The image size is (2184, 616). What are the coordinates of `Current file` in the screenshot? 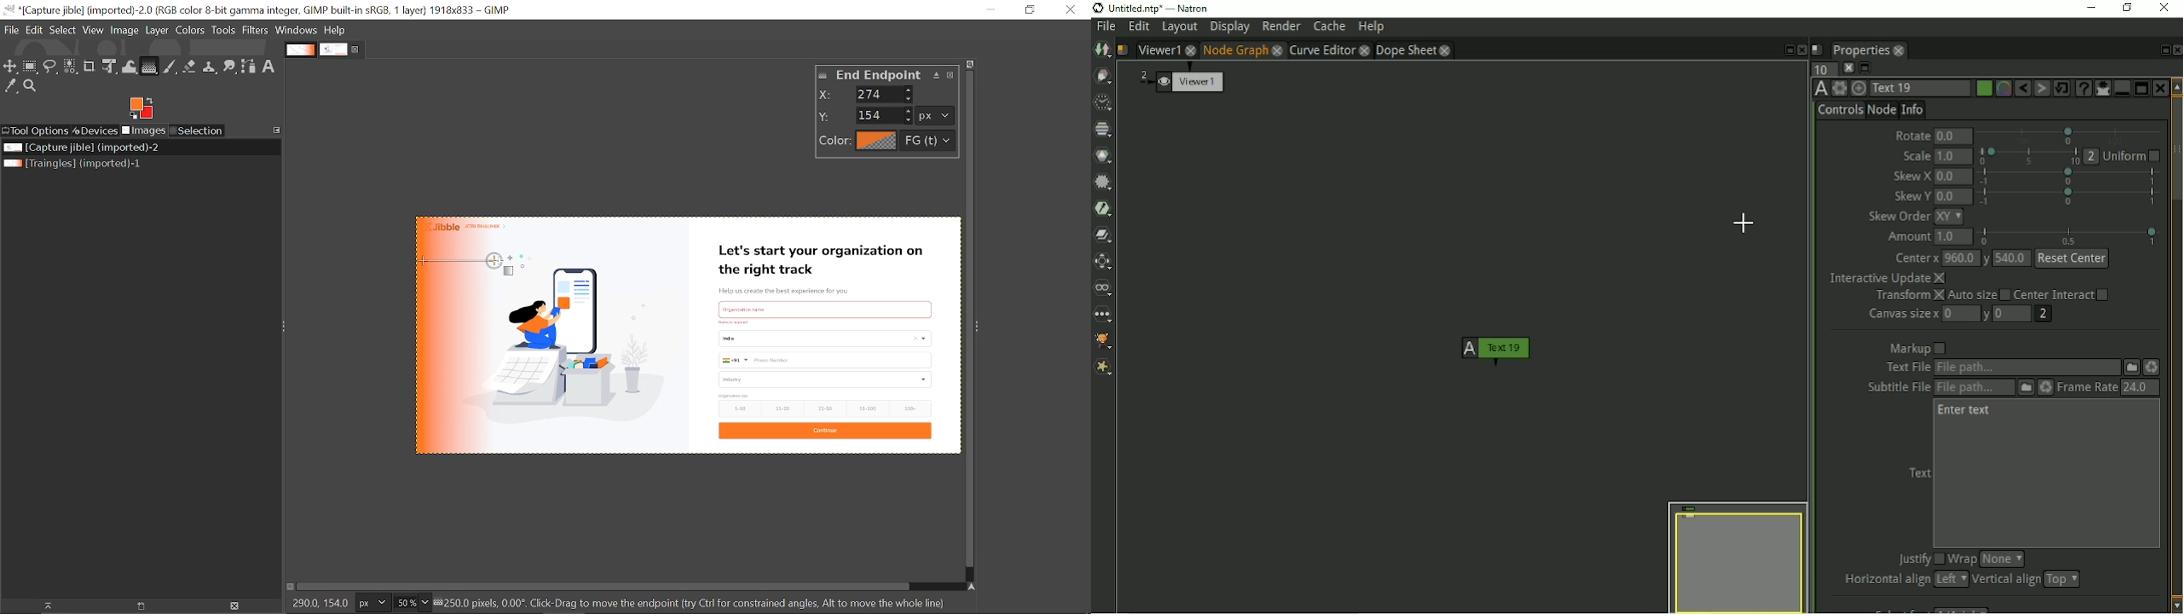 It's located at (82, 148).